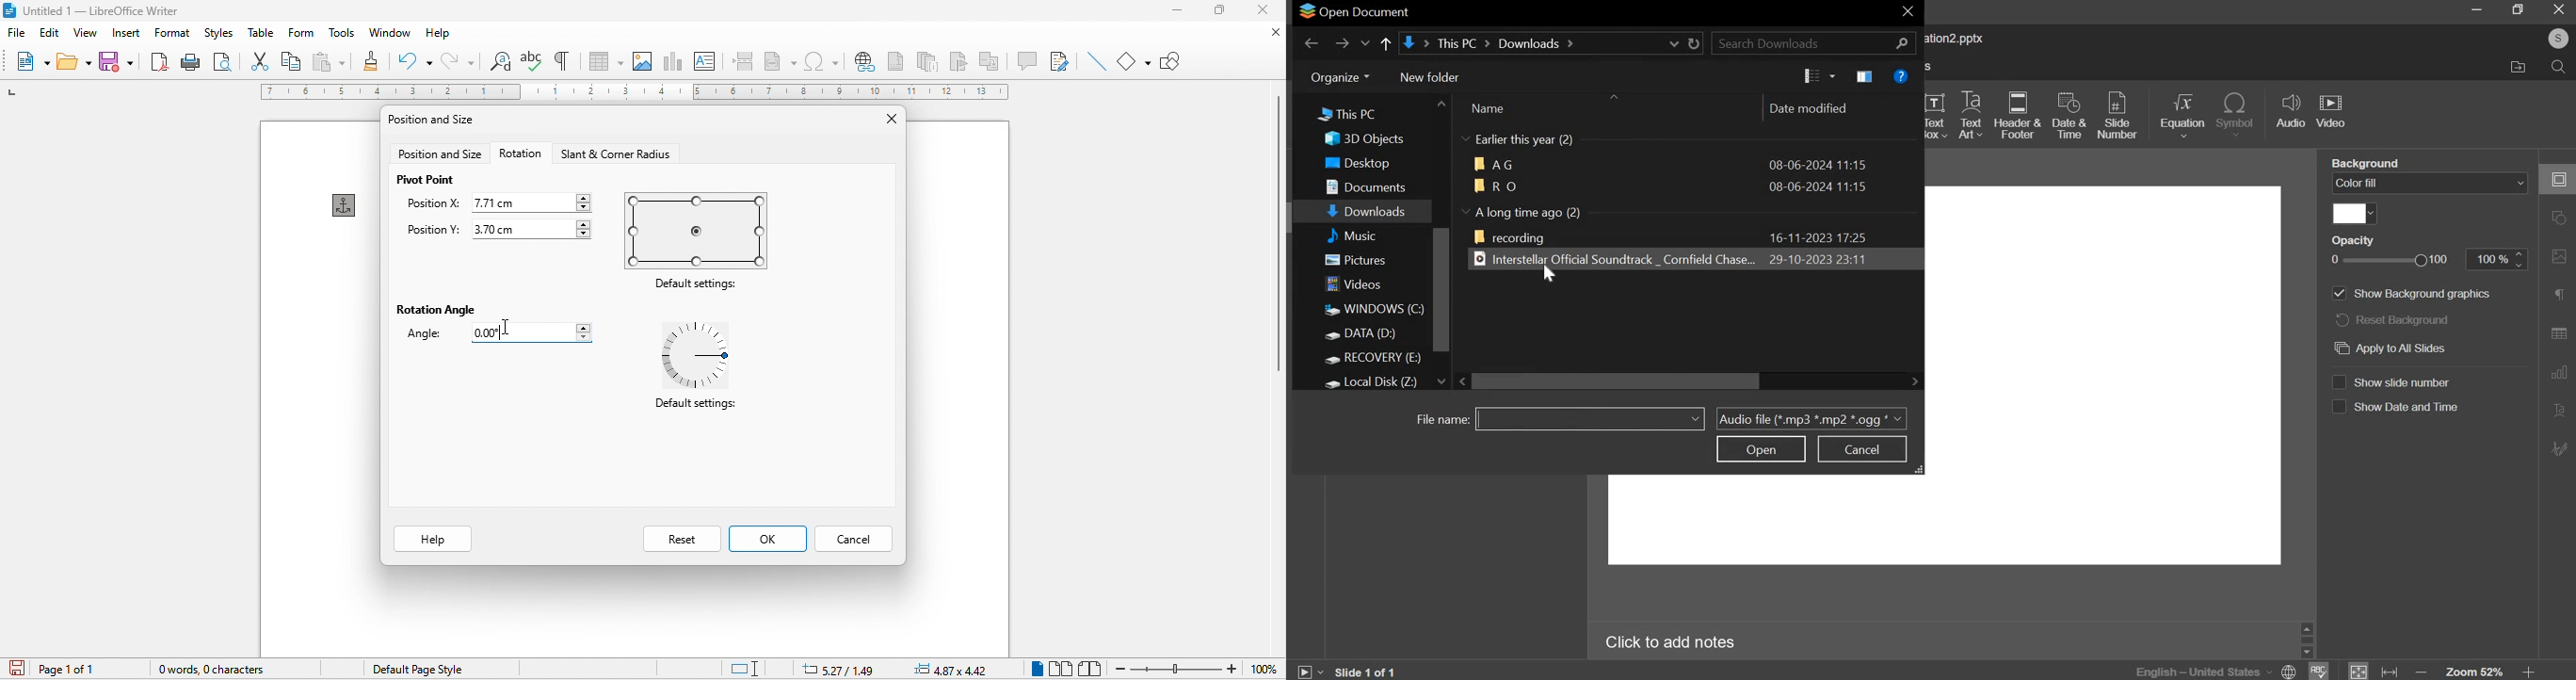 This screenshot has height=700, width=2576. I want to click on creation date, so click(1816, 258).